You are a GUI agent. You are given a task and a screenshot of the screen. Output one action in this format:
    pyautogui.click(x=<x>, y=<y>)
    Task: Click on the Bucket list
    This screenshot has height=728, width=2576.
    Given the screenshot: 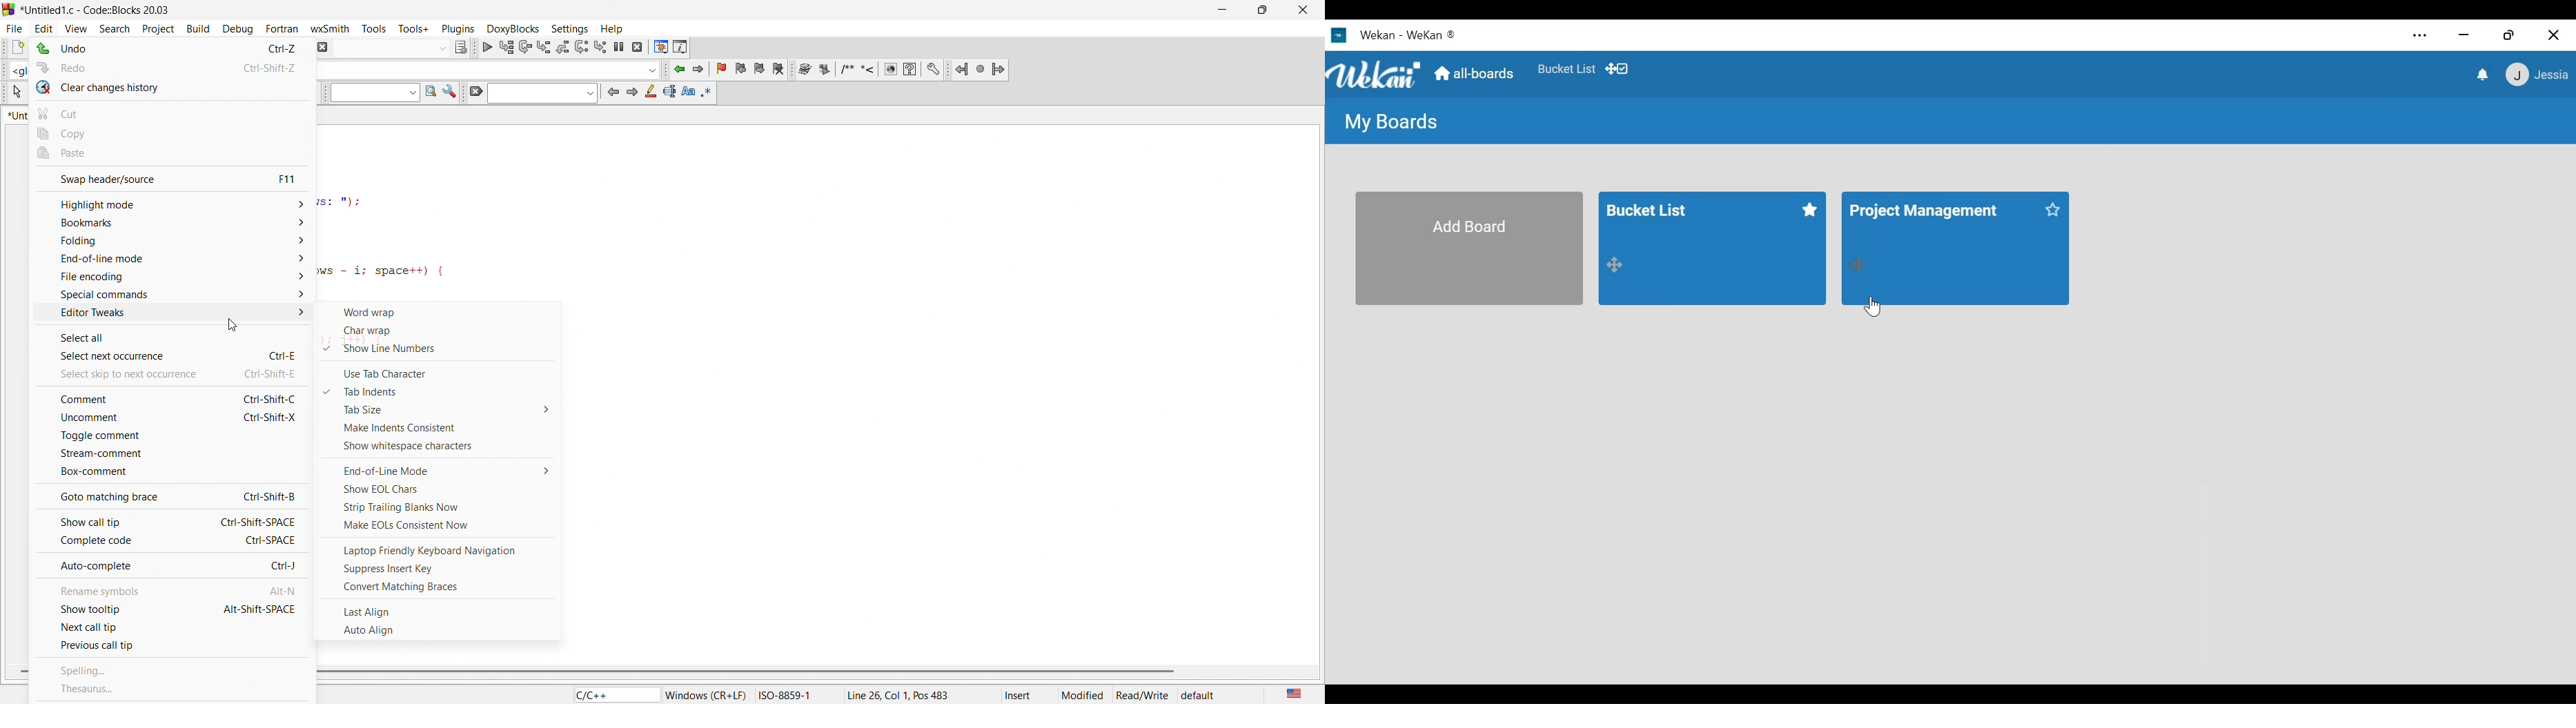 What is the action you would take?
    pyautogui.click(x=1712, y=248)
    